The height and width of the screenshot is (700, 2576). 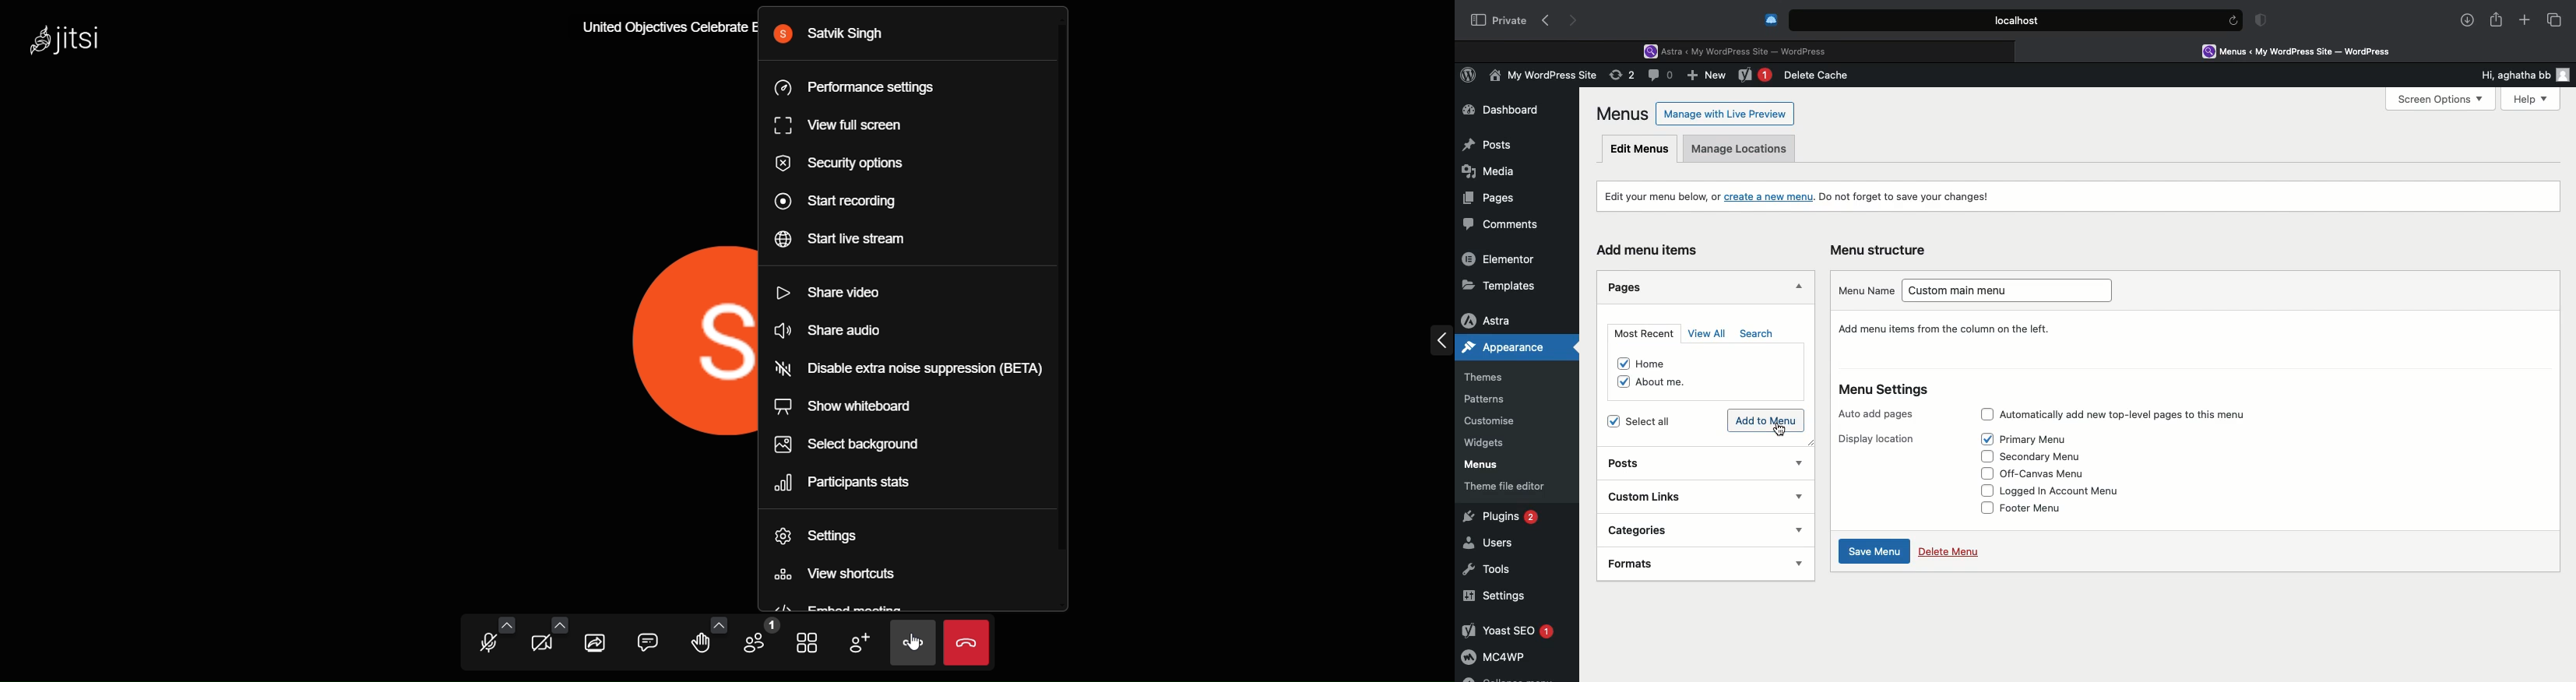 What do you see at coordinates (2043, 511) in the screenshot?
I see `Footer menu` at bounding box center [2043, 511].